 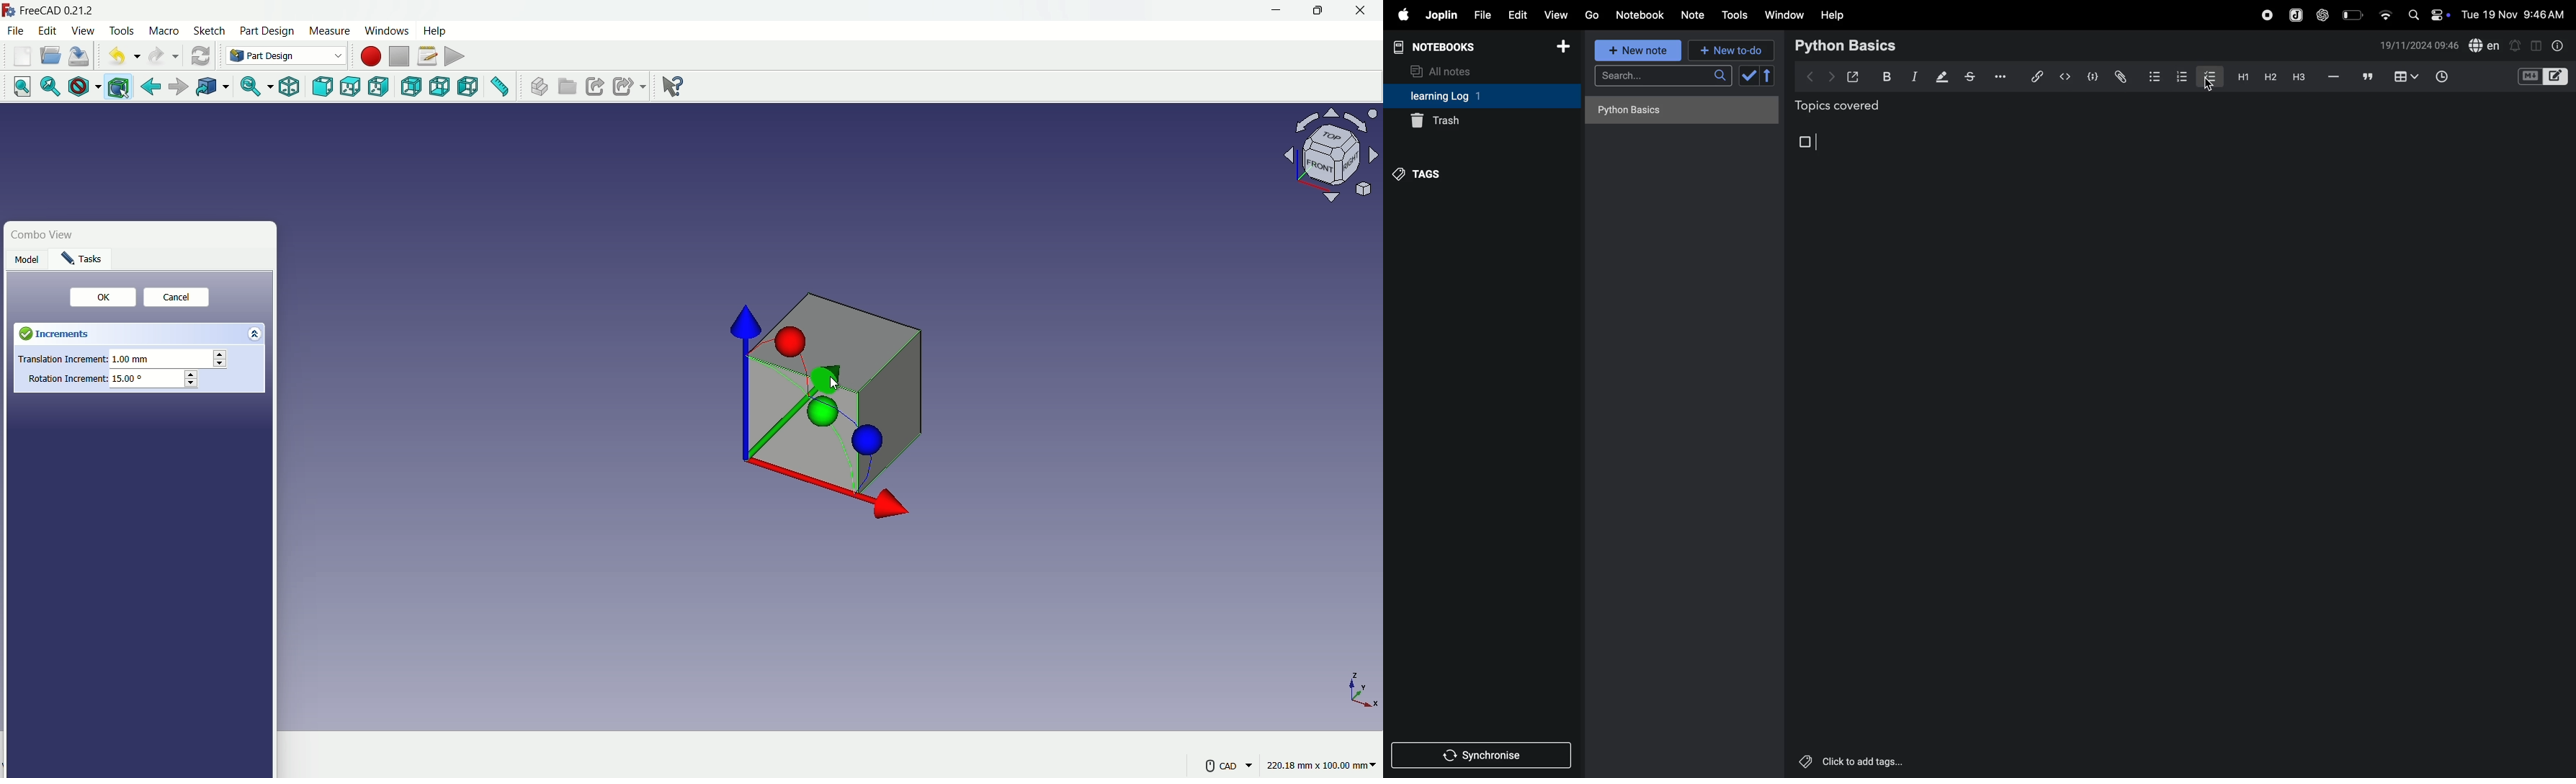 I want to click on window, so click(x=1785, y=15).